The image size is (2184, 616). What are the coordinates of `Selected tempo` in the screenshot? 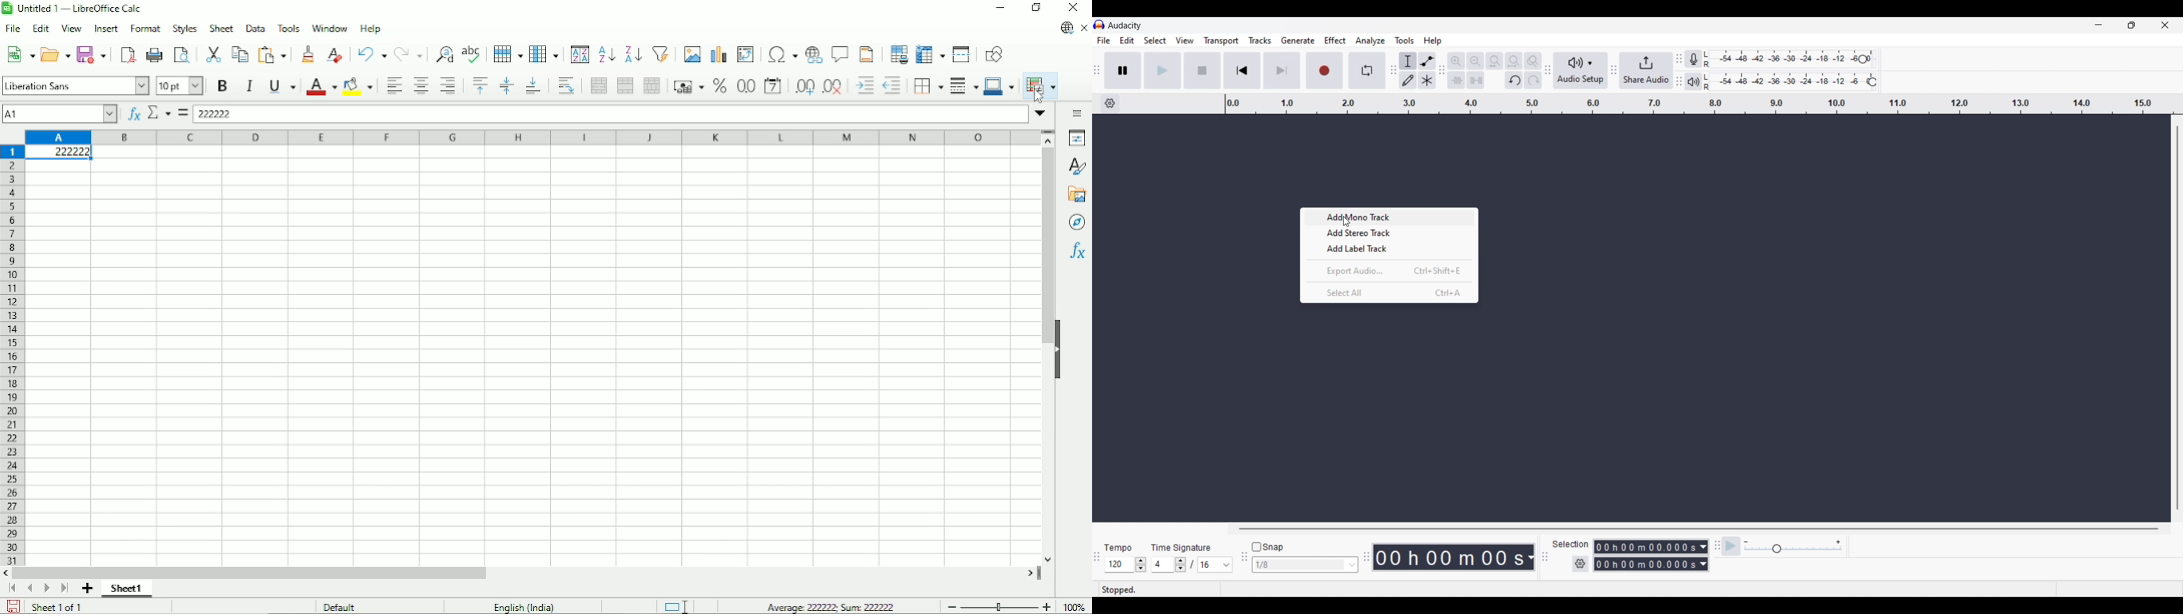 It's located at (1119, 565).